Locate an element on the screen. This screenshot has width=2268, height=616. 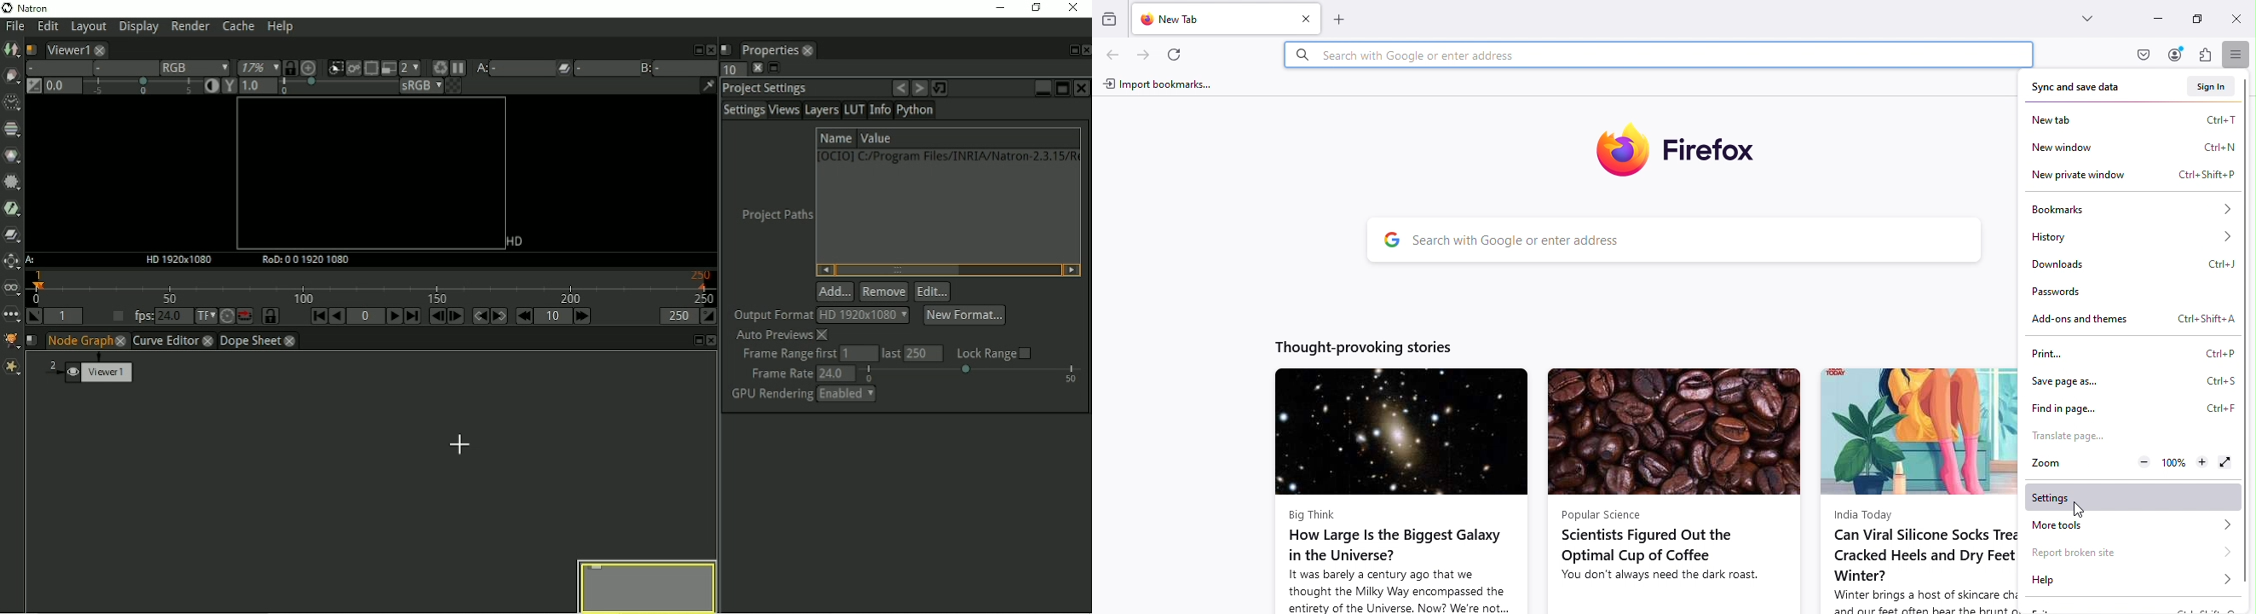
Display window in full screen is located at coordinates (2224, 462).